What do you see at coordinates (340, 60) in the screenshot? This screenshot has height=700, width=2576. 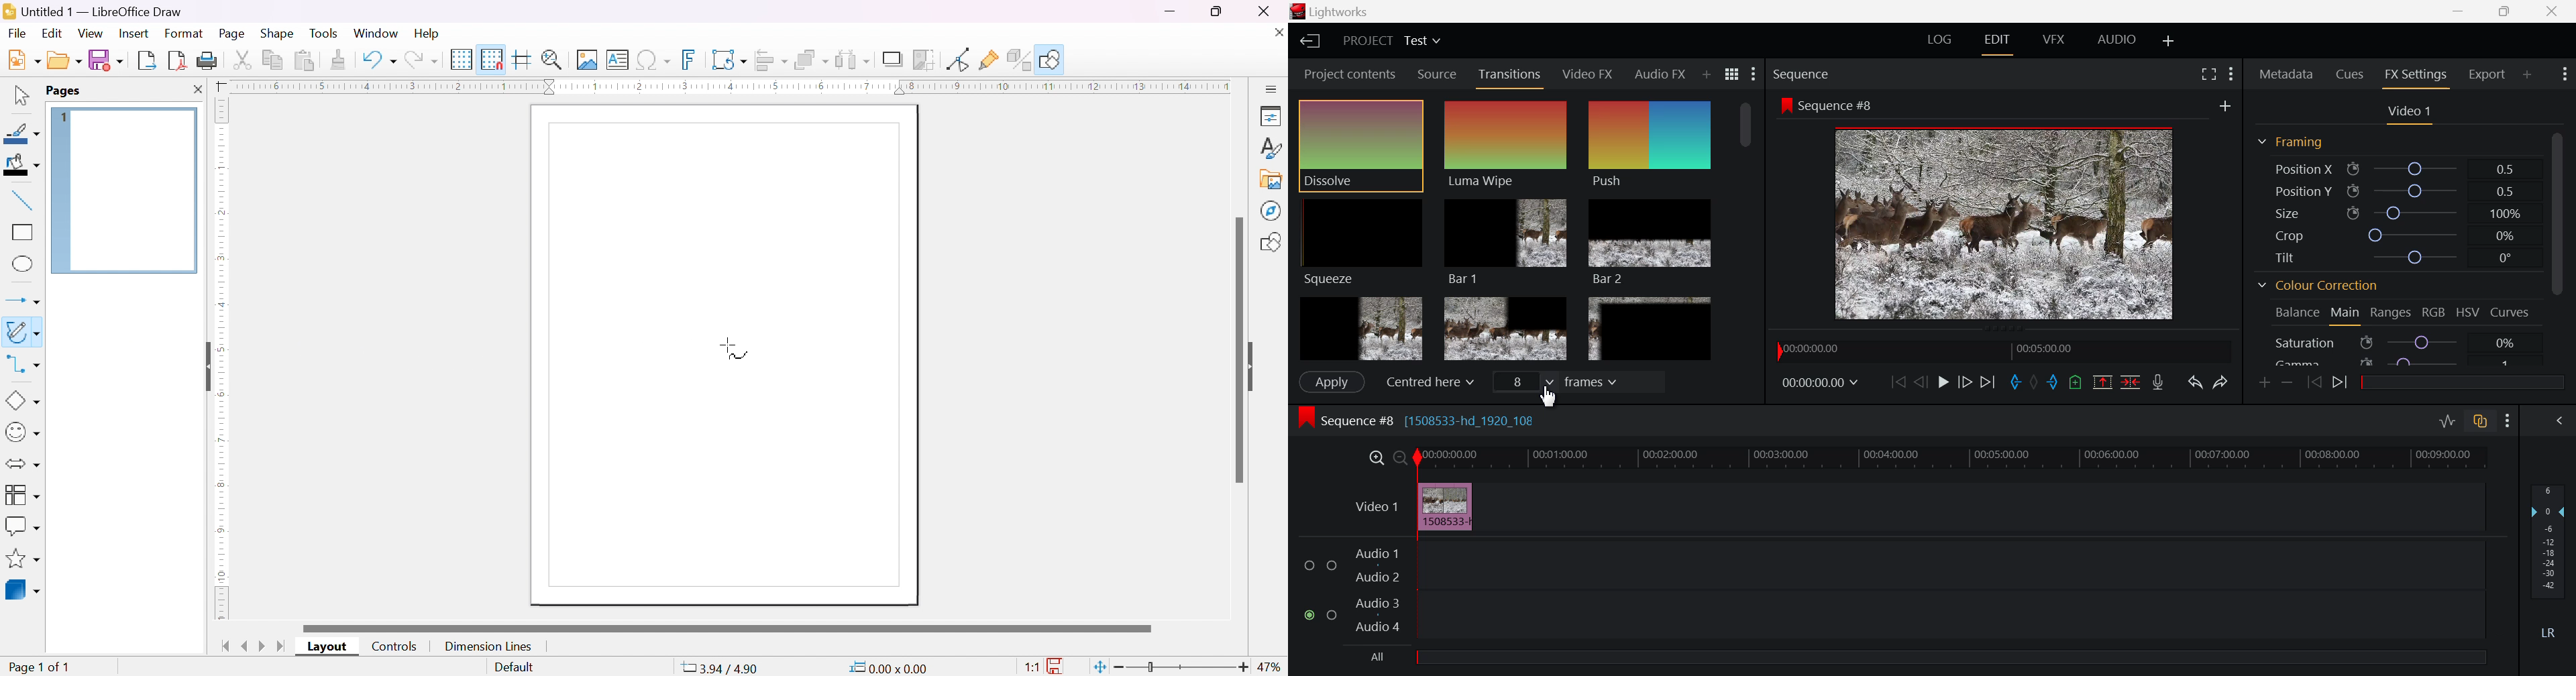 I see `clone formatting` at bounding box center [340, 60].